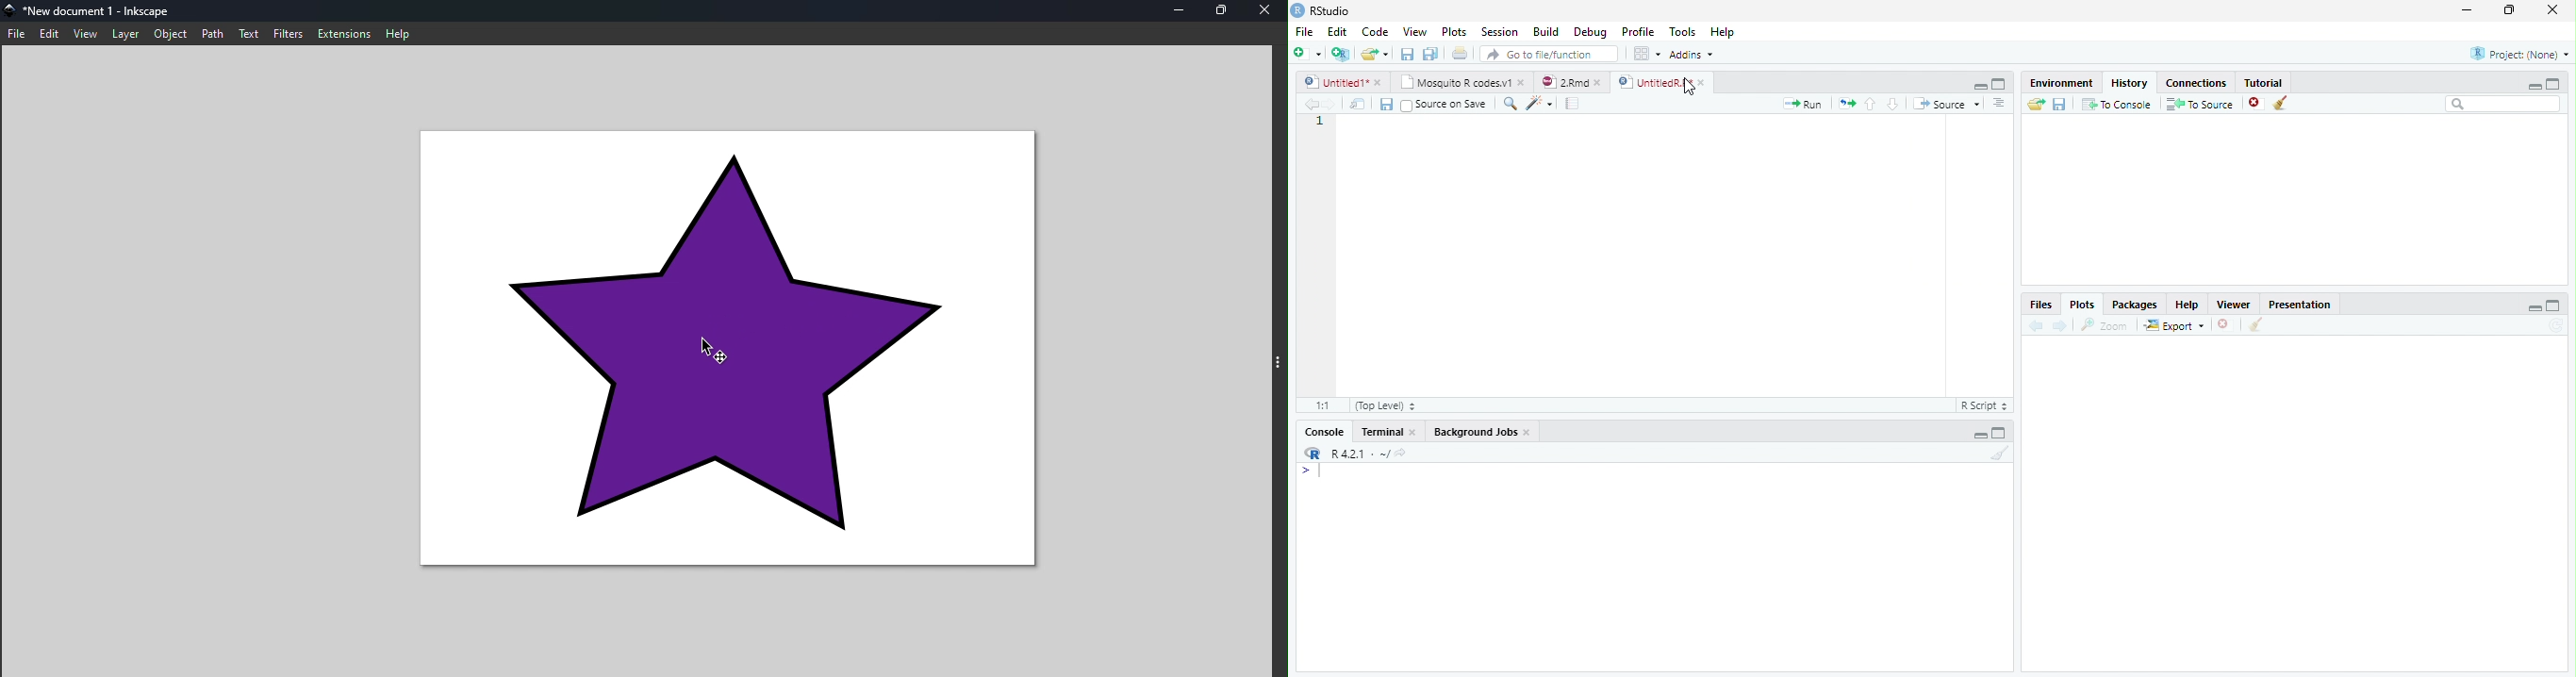 This screenshot has height=700, width=2576. I want to click on Packages, so click(2137, 305).